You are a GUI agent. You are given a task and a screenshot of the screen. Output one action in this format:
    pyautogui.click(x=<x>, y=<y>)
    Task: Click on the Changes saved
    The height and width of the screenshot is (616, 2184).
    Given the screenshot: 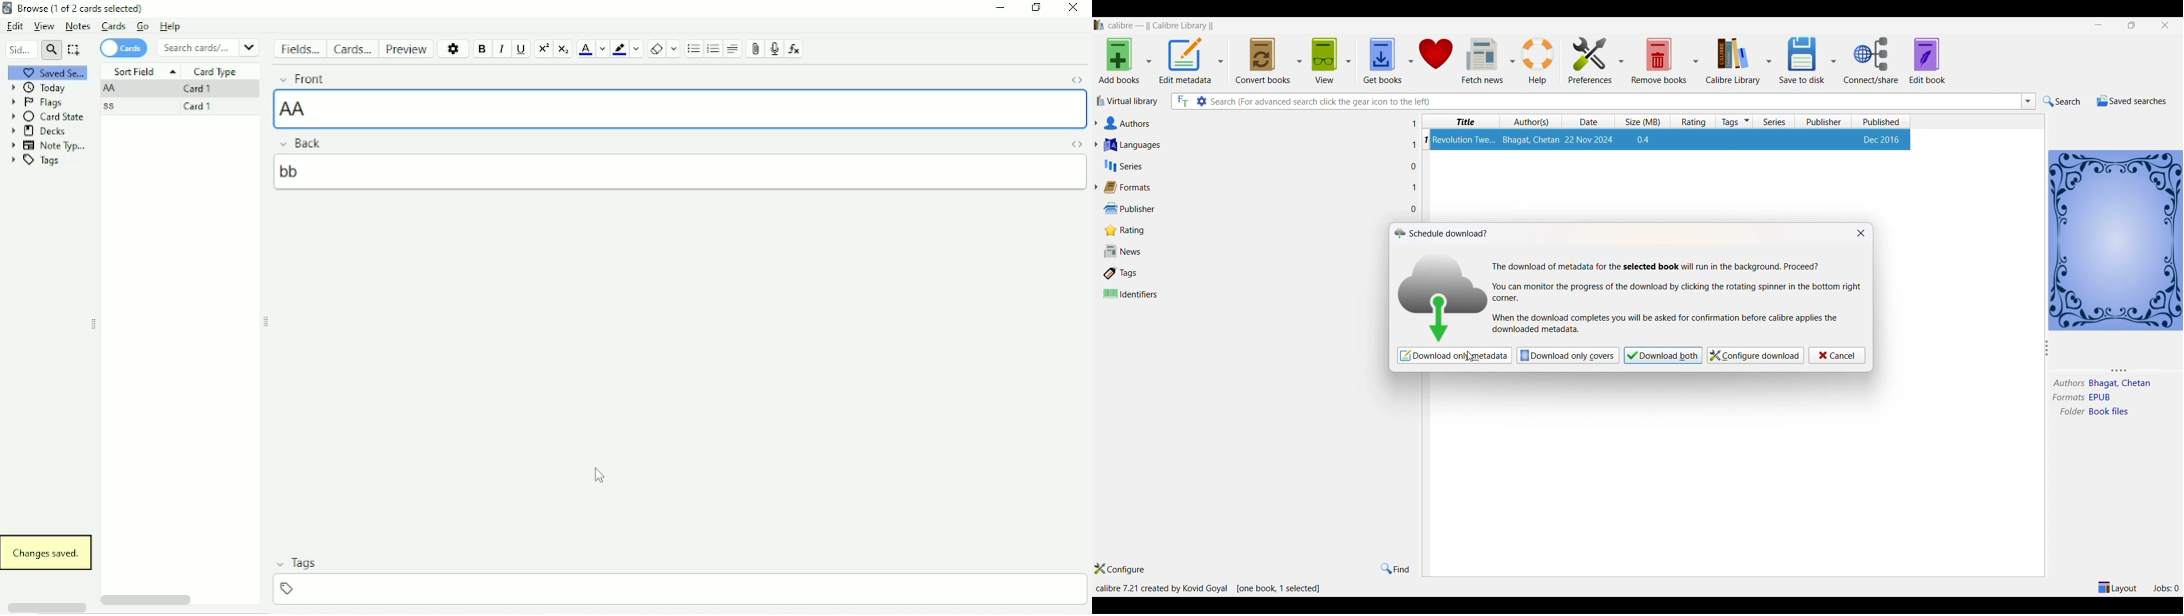 What is the action you would take?
    pyautogui.click(x=49, y=552)
    